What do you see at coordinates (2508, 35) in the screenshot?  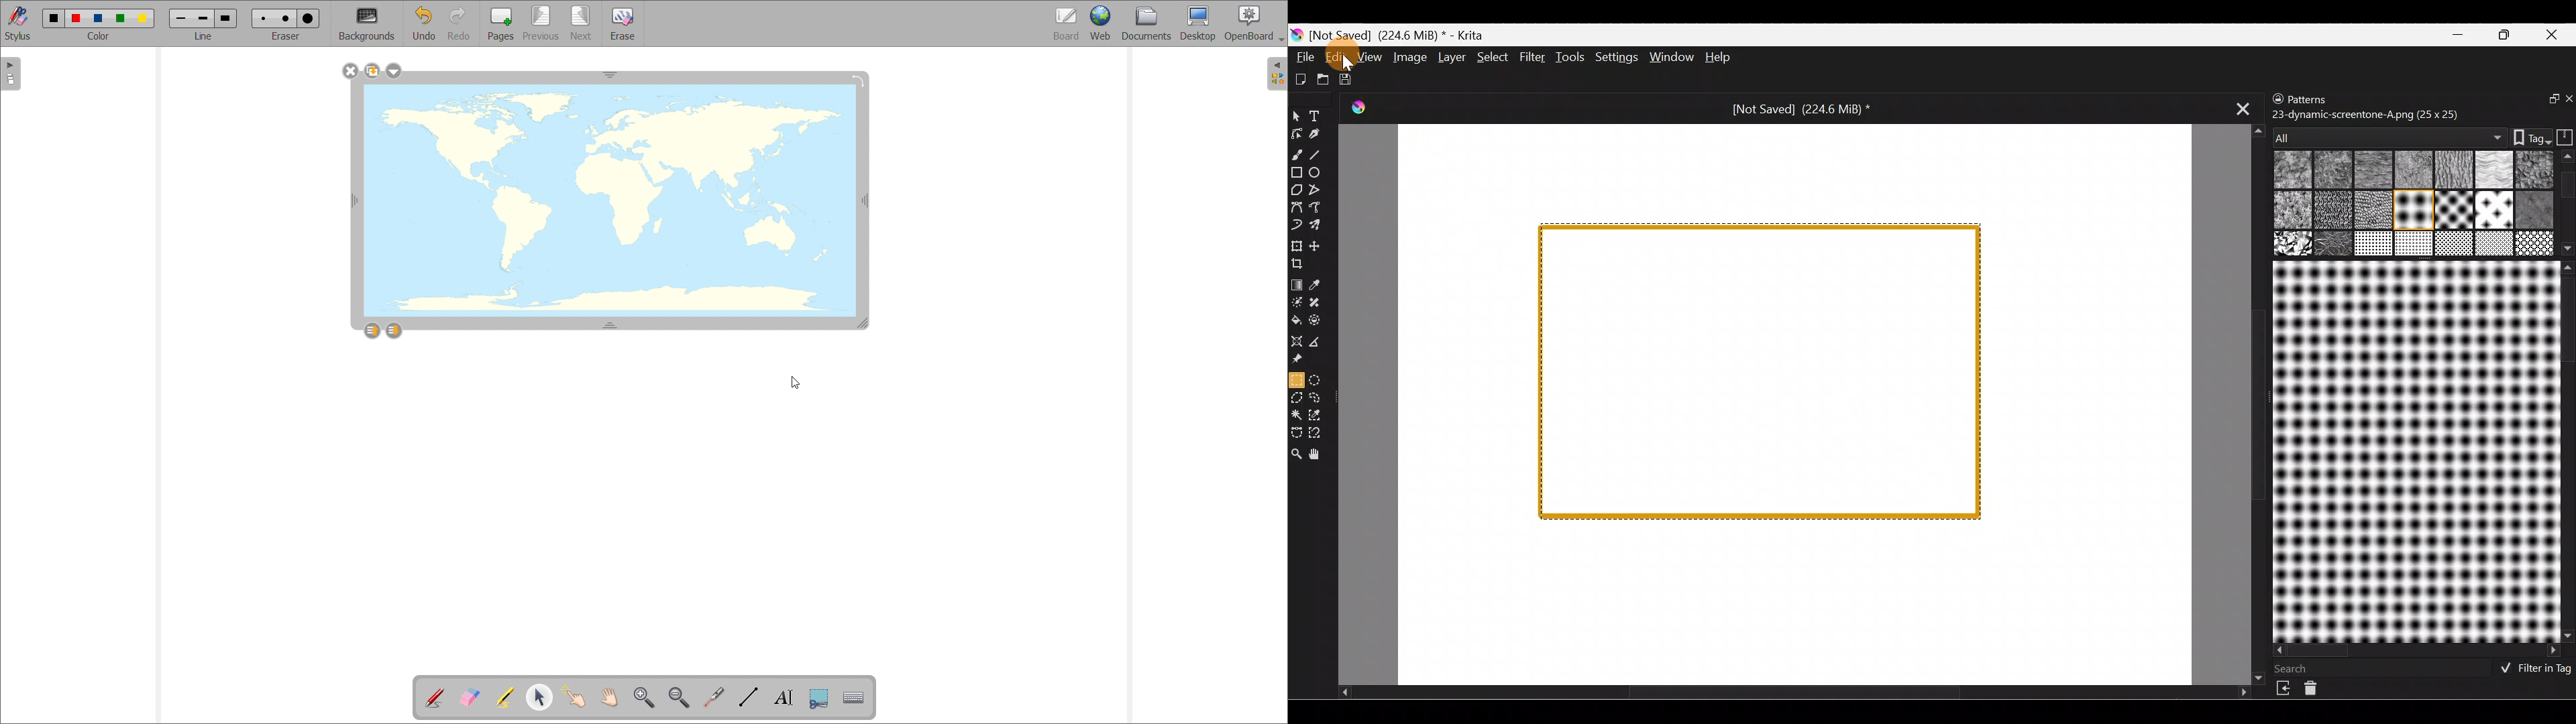 I see `Maximize` at bounding box center [2508, 35].